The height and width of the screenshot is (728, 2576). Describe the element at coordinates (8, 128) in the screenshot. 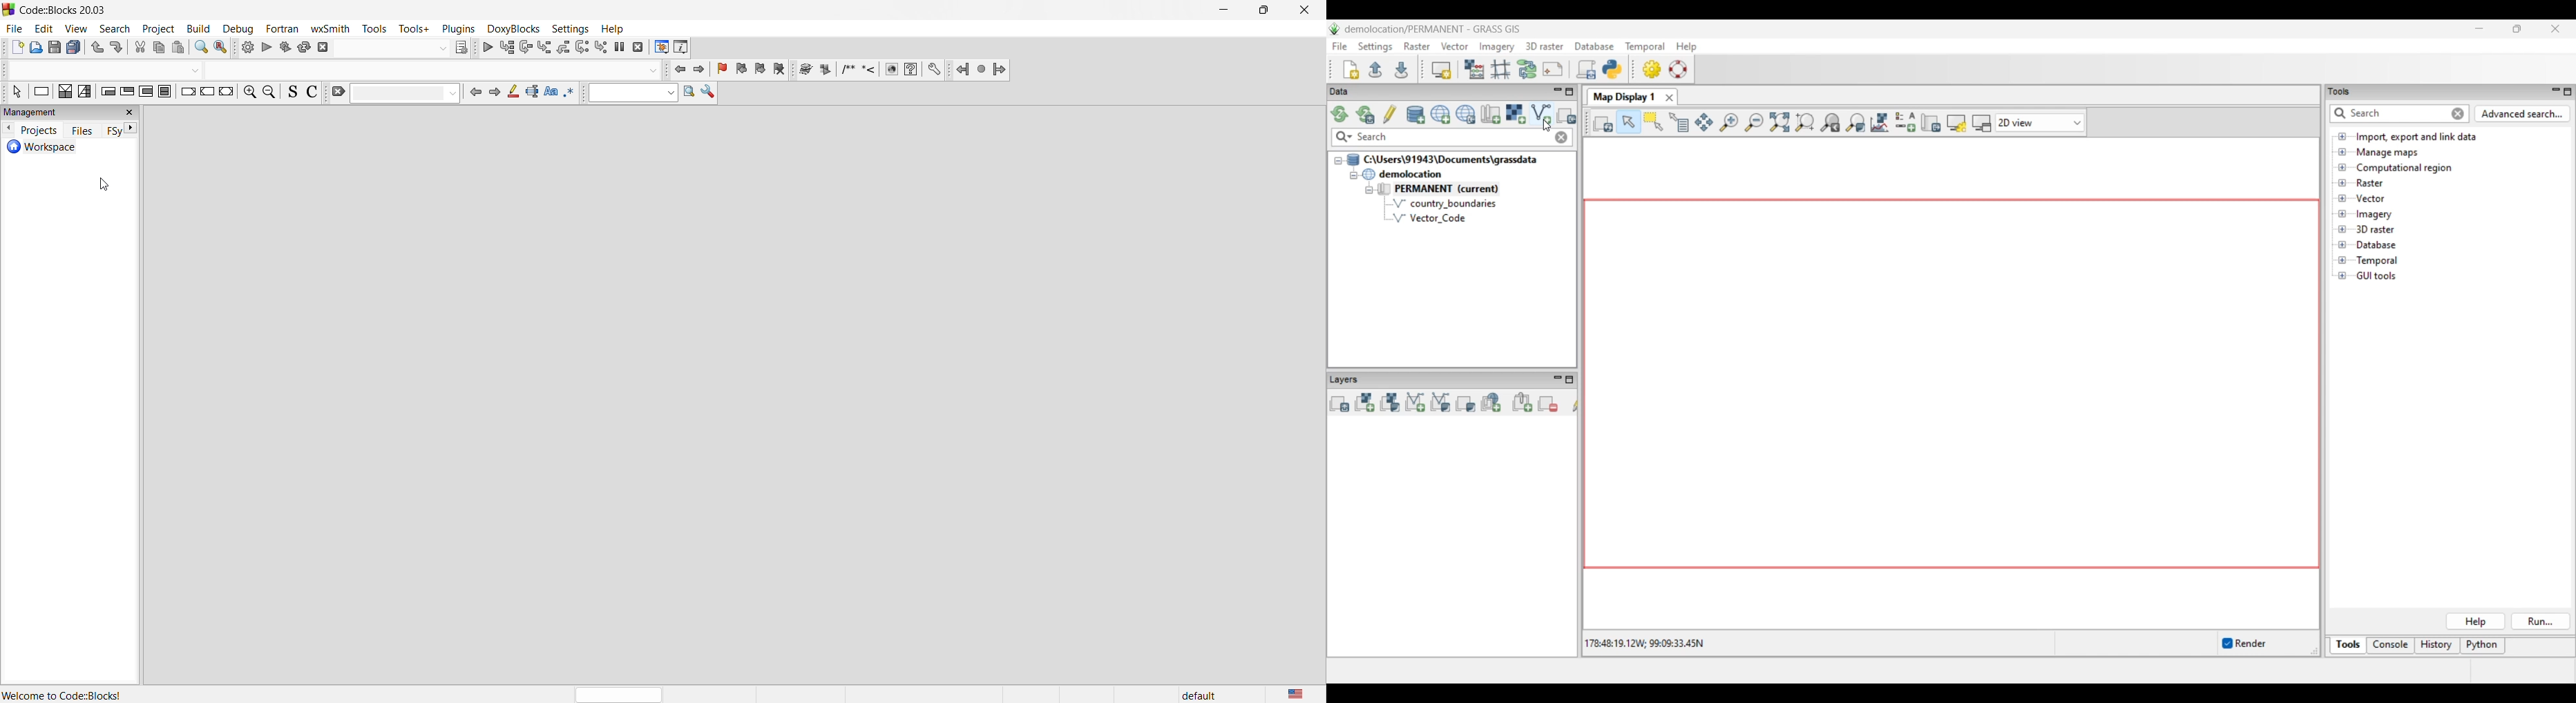

I see `previous` at that location.